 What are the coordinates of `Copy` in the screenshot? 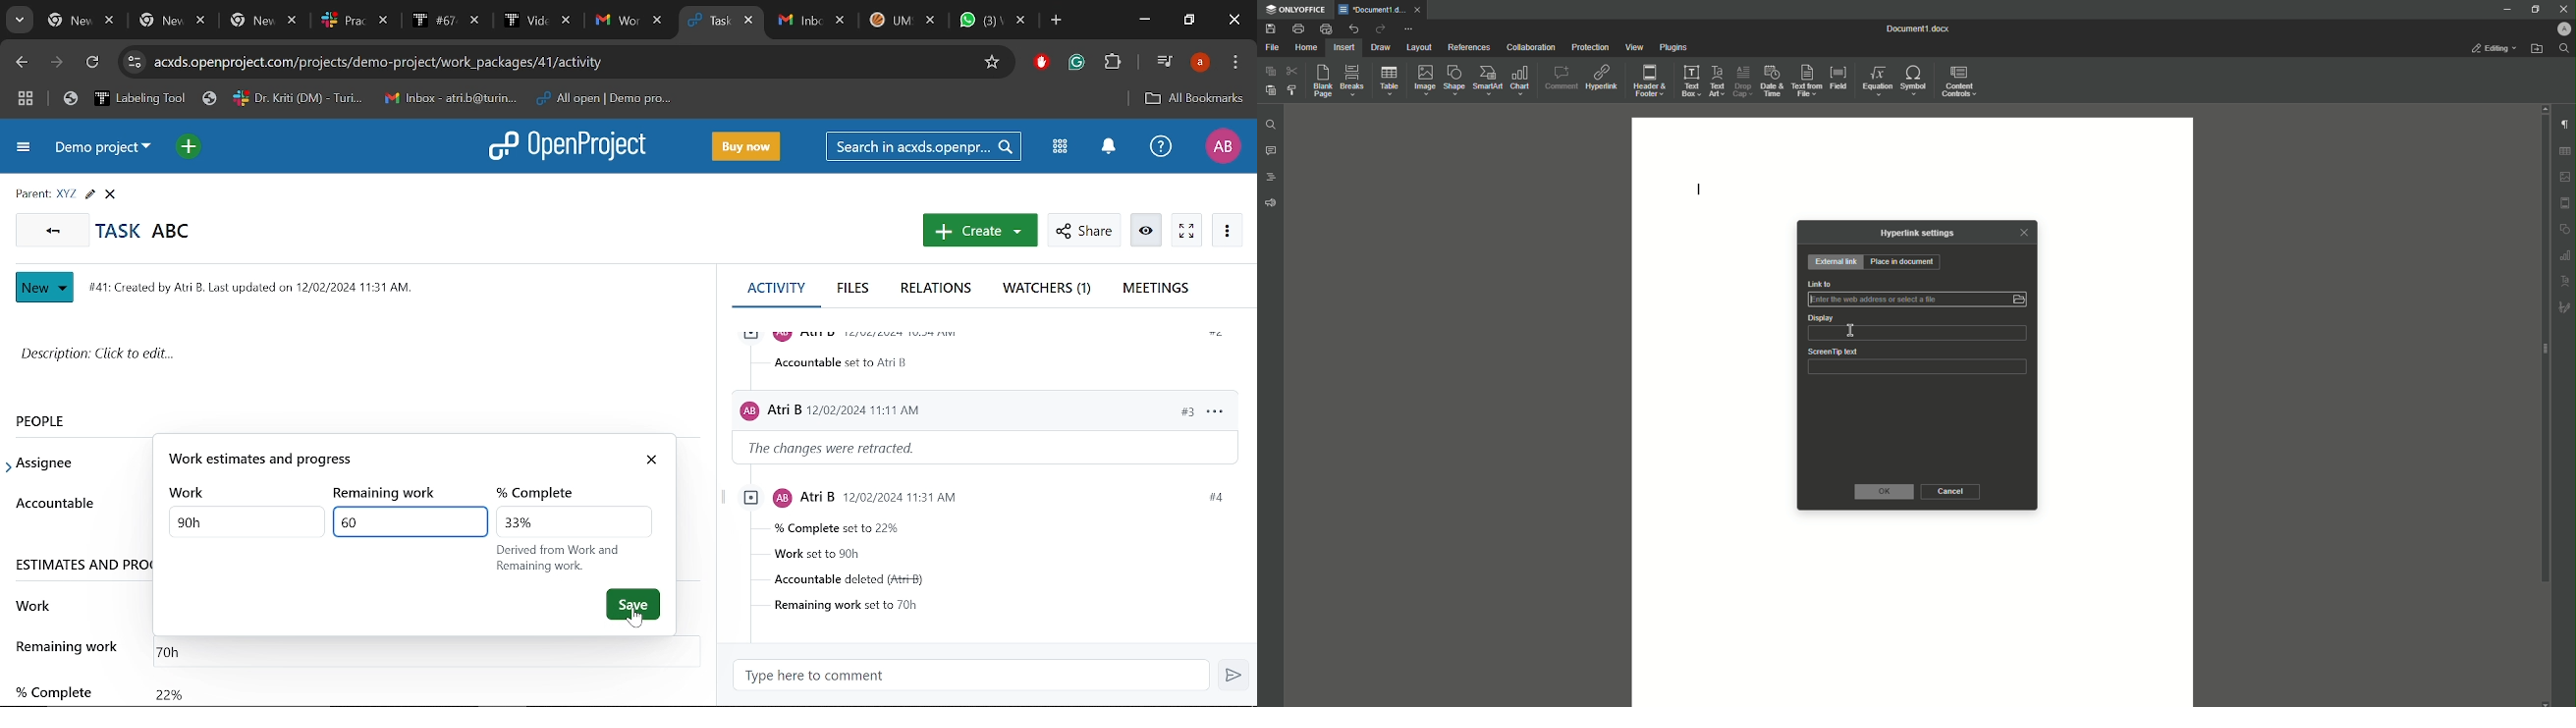 It's located at (1270, 71).